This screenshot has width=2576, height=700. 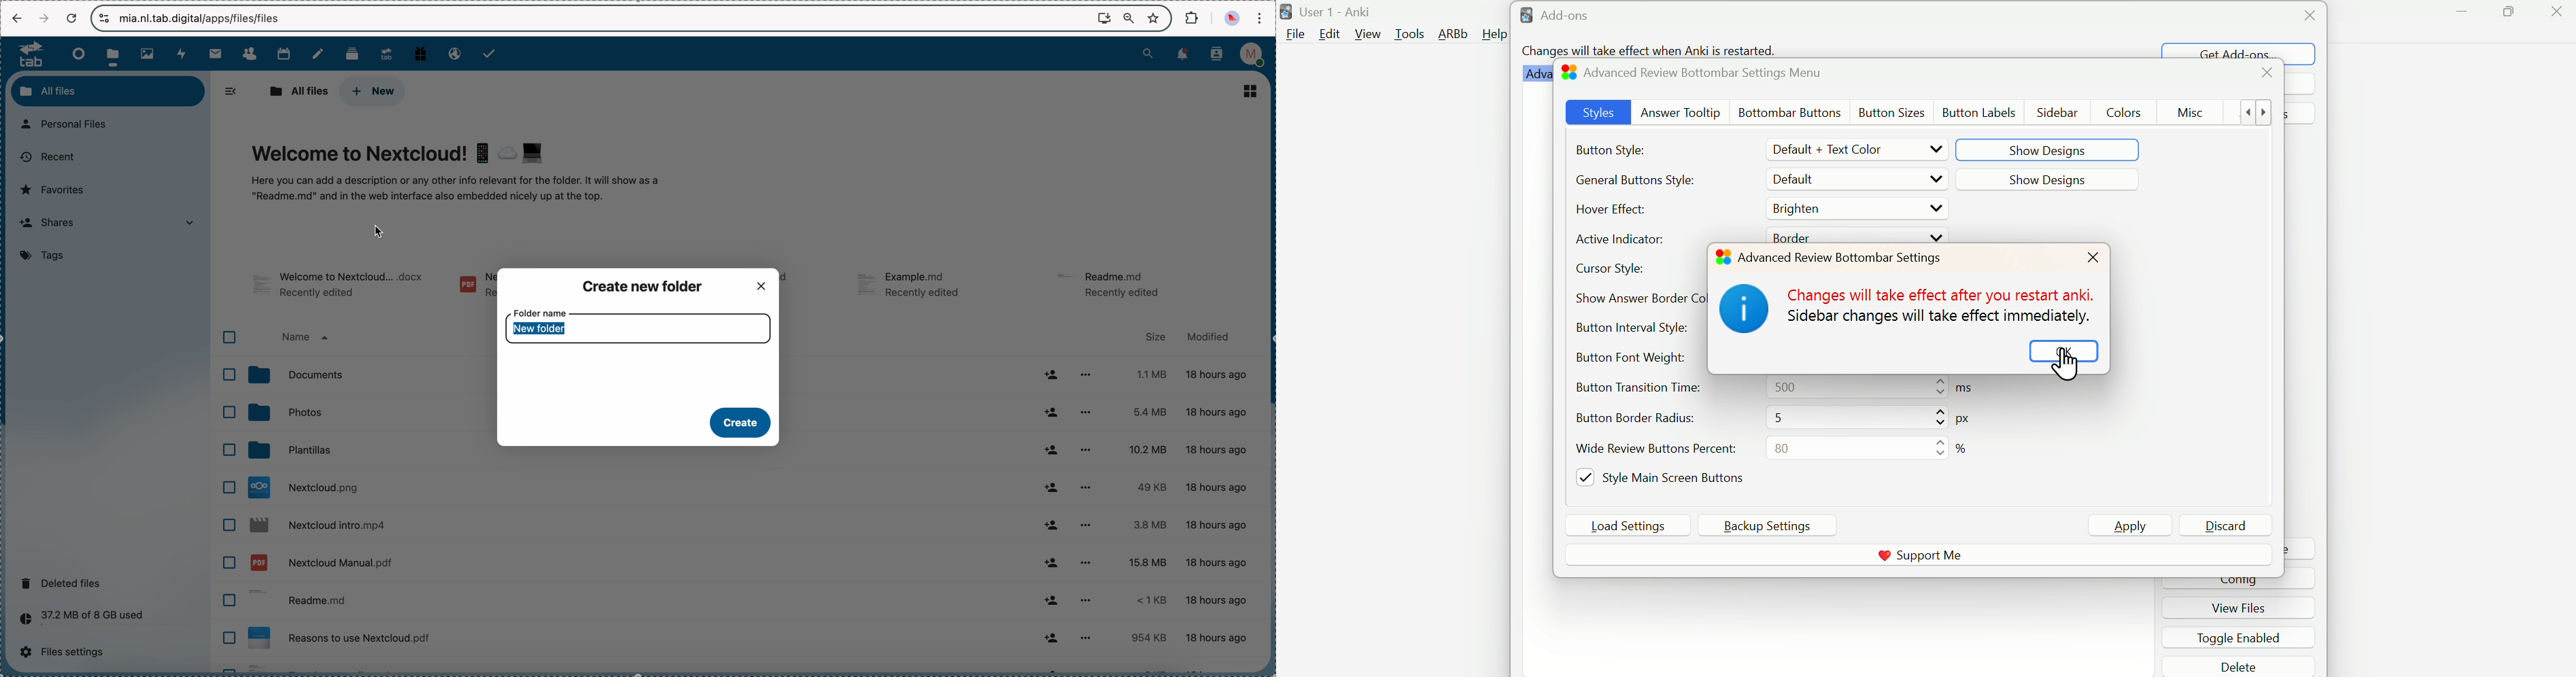 What do you see at coordinates (2127, 525) in the screenshot?
I see `Apply` at bounding box center [2127, 525].